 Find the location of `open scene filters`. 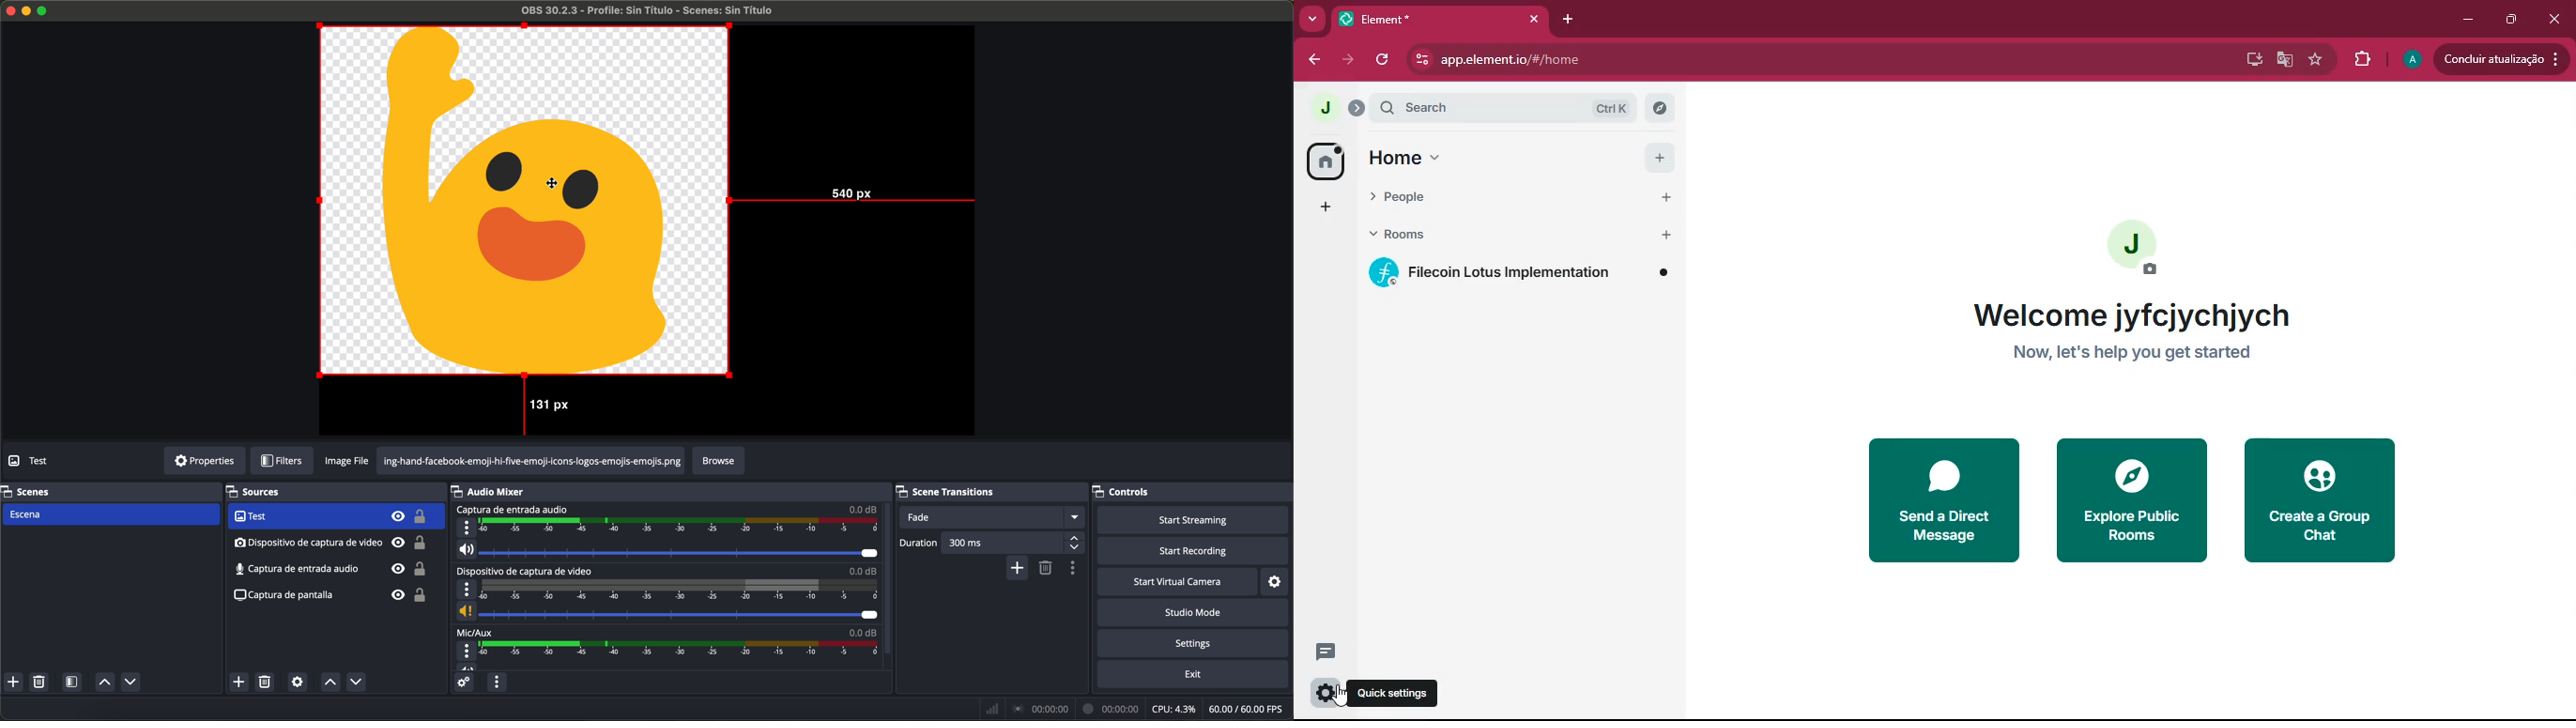

open scene filters is located at coordinates (73, 683).